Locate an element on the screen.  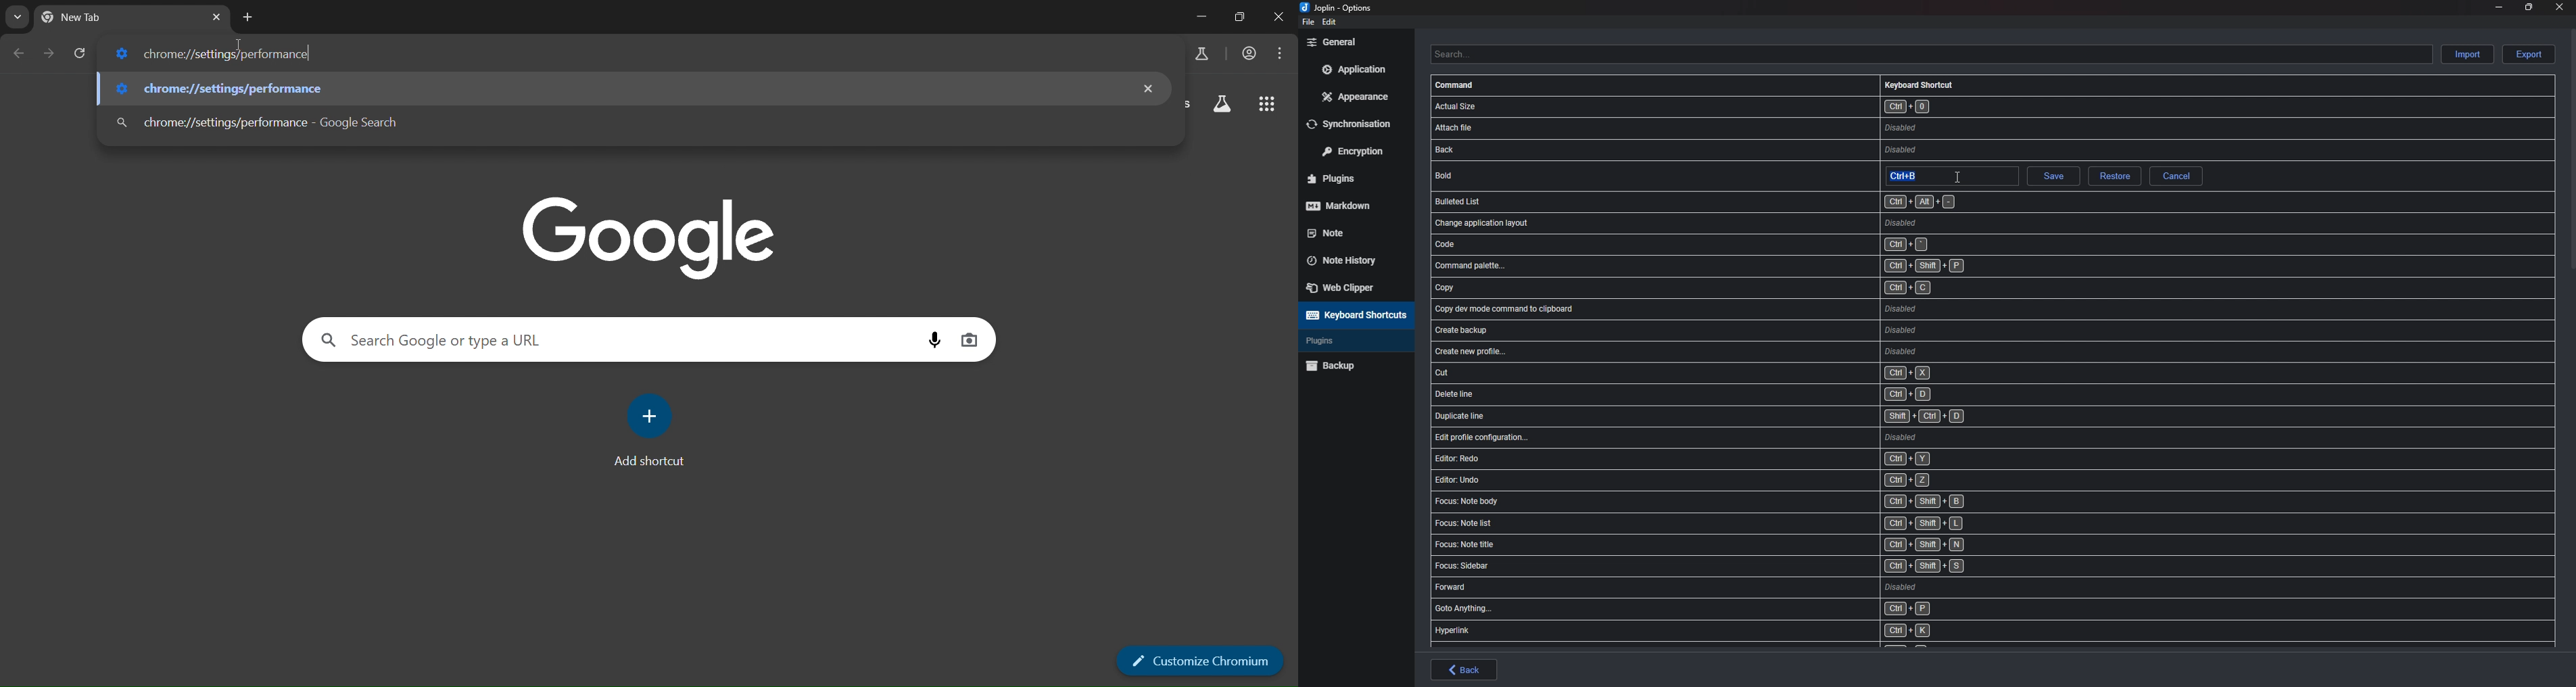
shortcut is located at coordinates (1743, 459).